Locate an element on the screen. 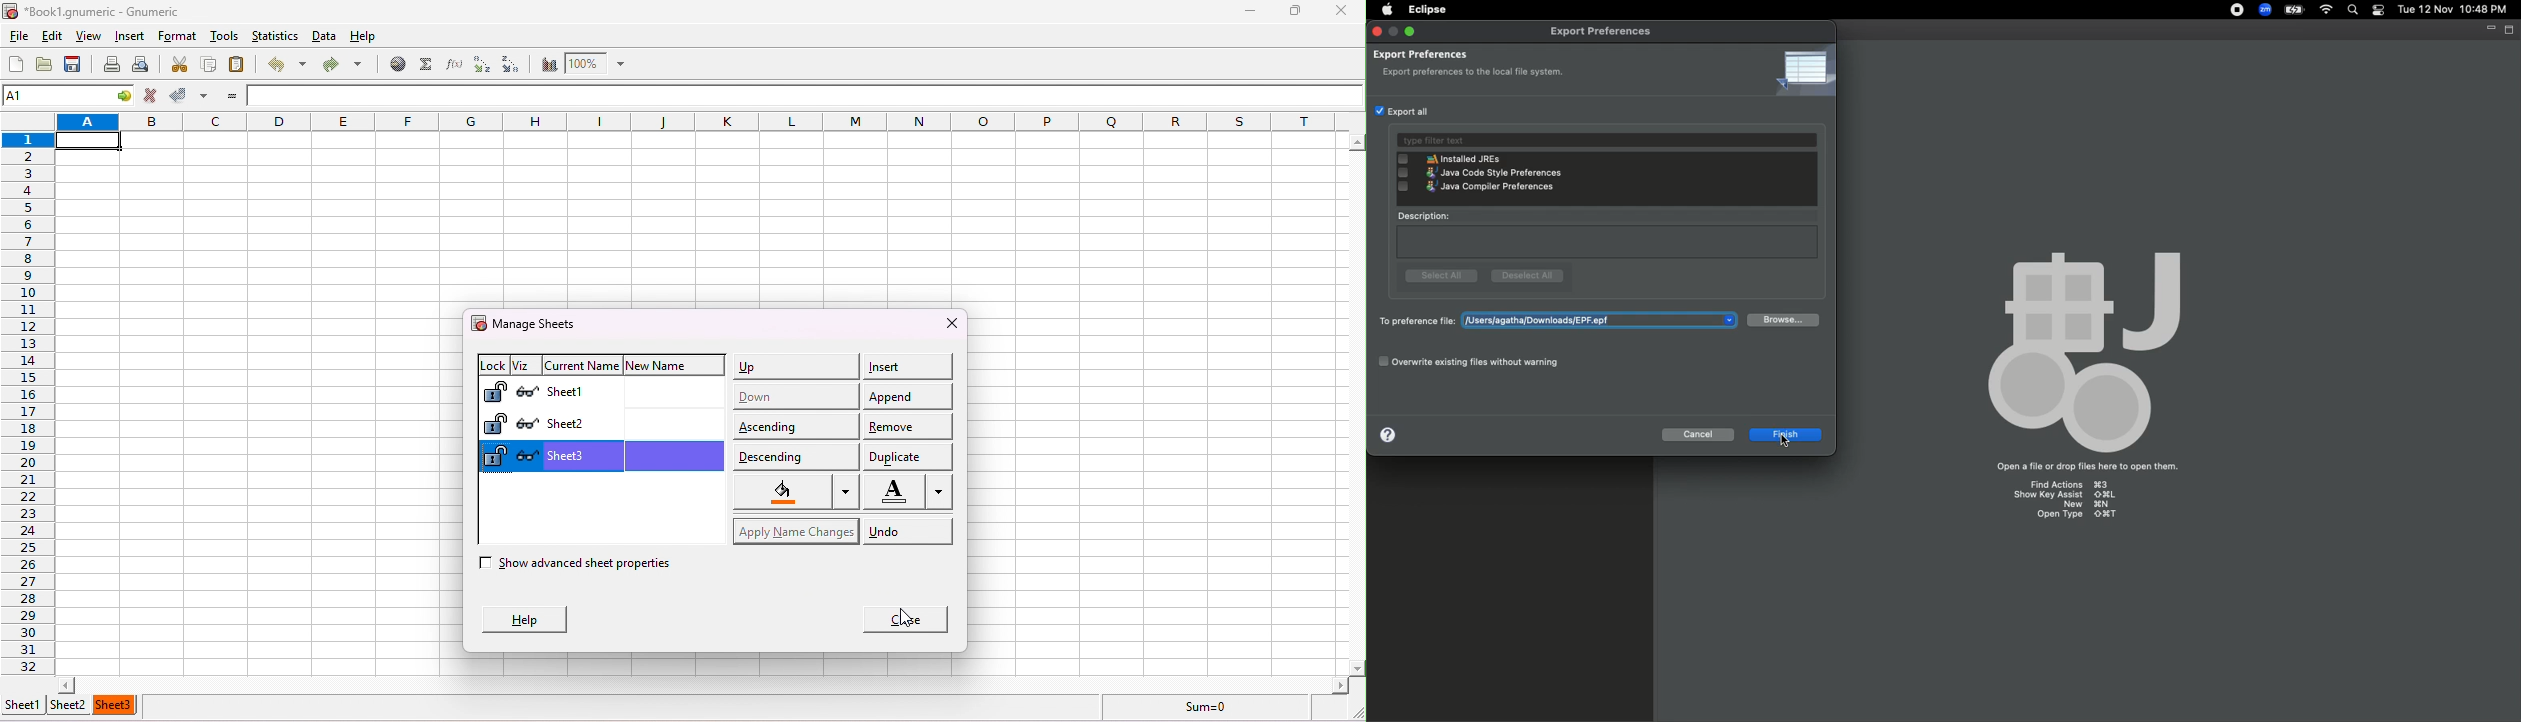 The height and width of the screenshot is (728, 2548). hyperlink is located at coordinates (395, 65).